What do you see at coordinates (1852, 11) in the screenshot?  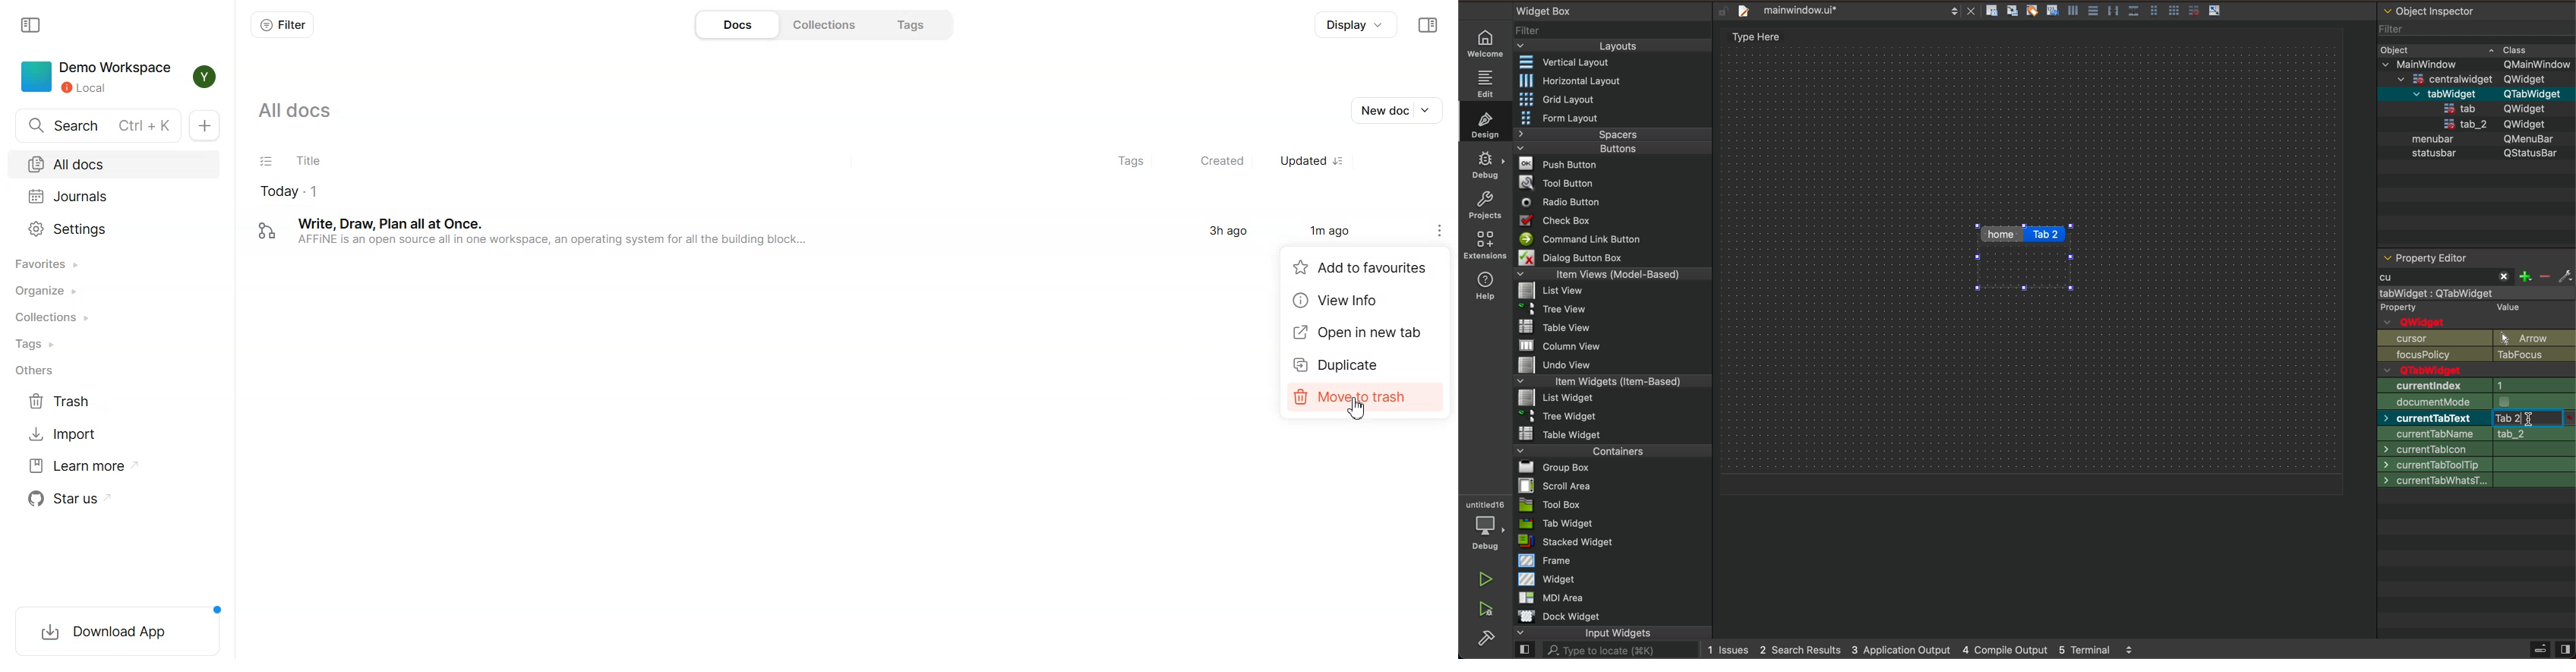 I see `file tab` at bounding box center [1852, 11].